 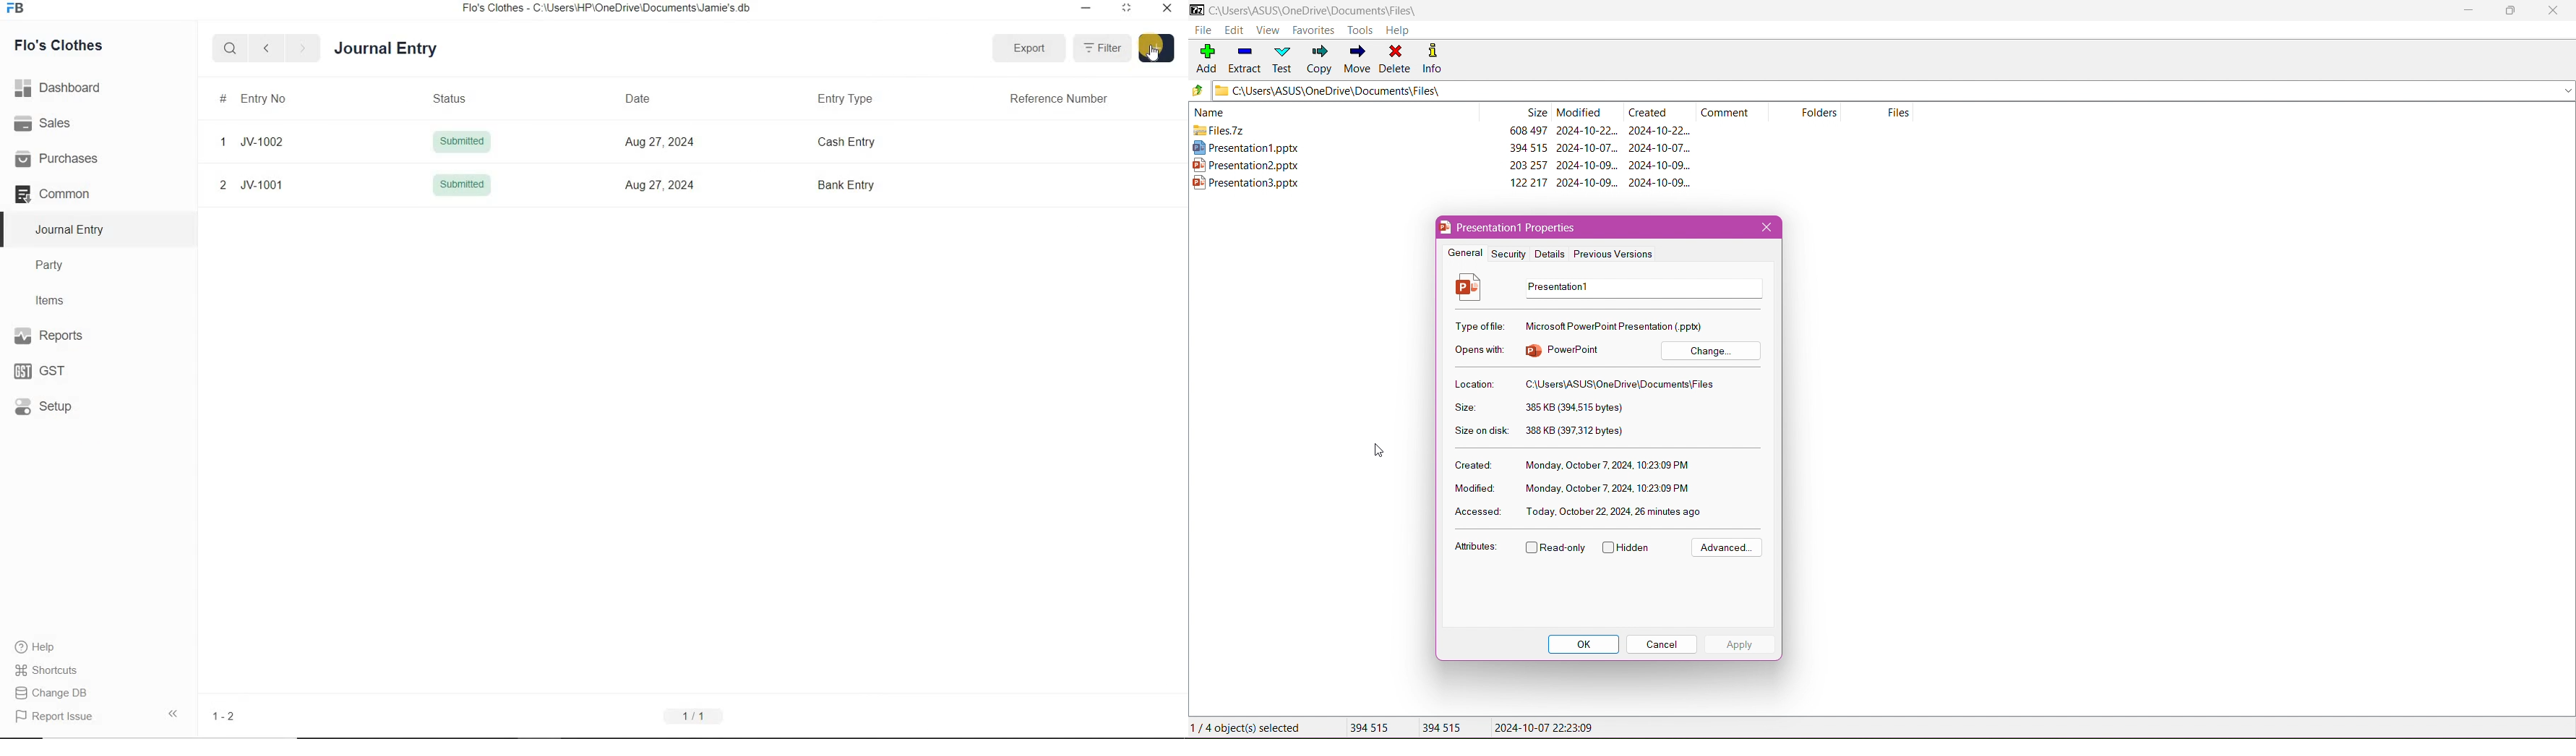 What do you see at coordinates (1481, 432) in the screenshot?
I see `Size on disk:` at bounding box center [1481, 432].